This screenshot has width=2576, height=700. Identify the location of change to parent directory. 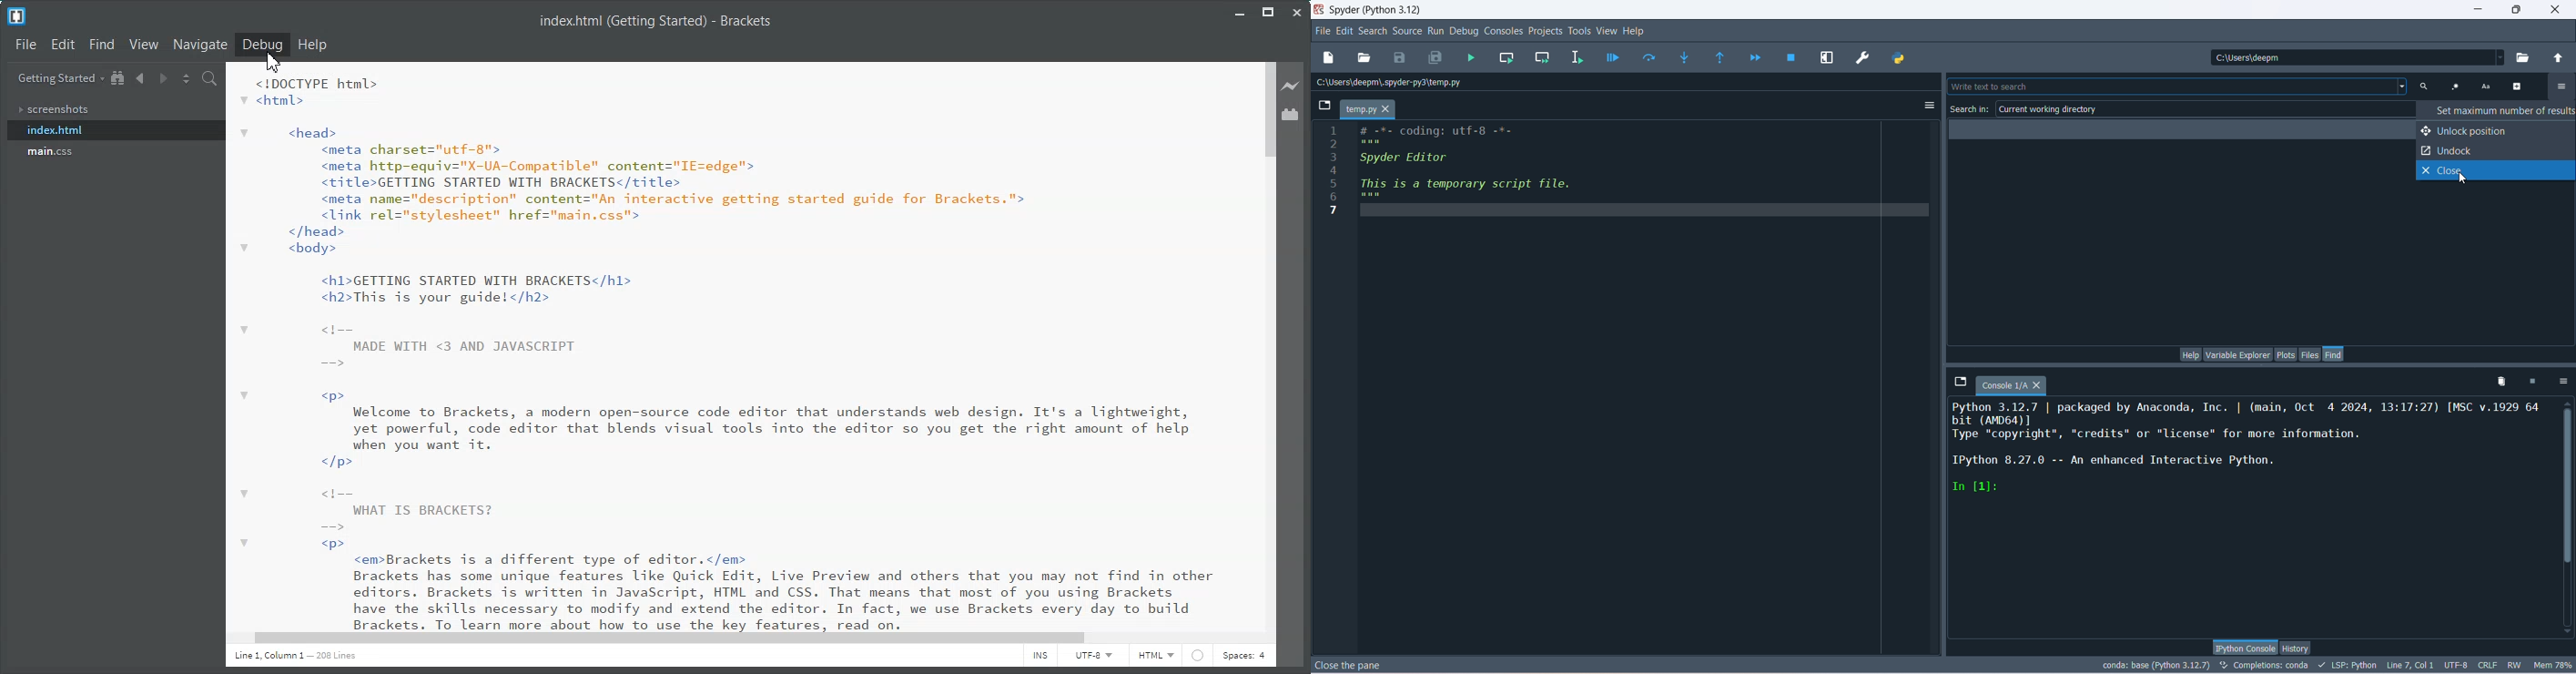
(2558, 59).